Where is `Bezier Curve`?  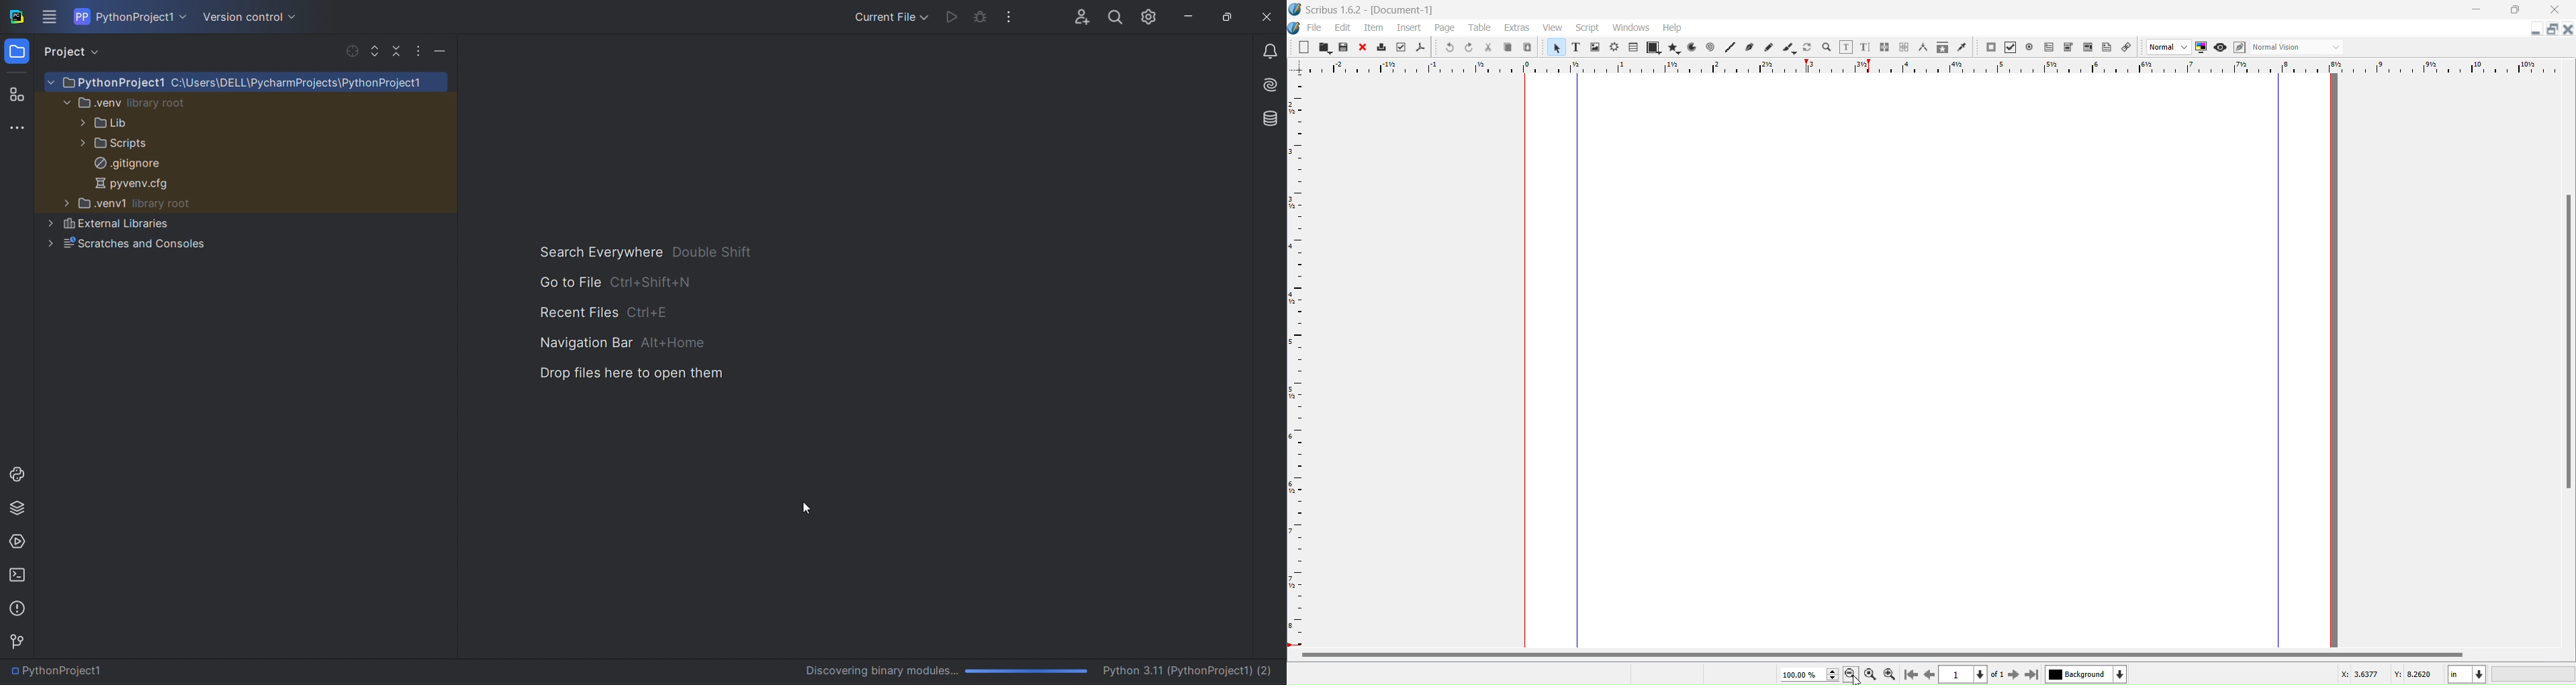
Bezier Curve is located at coordinates (1749, 48).